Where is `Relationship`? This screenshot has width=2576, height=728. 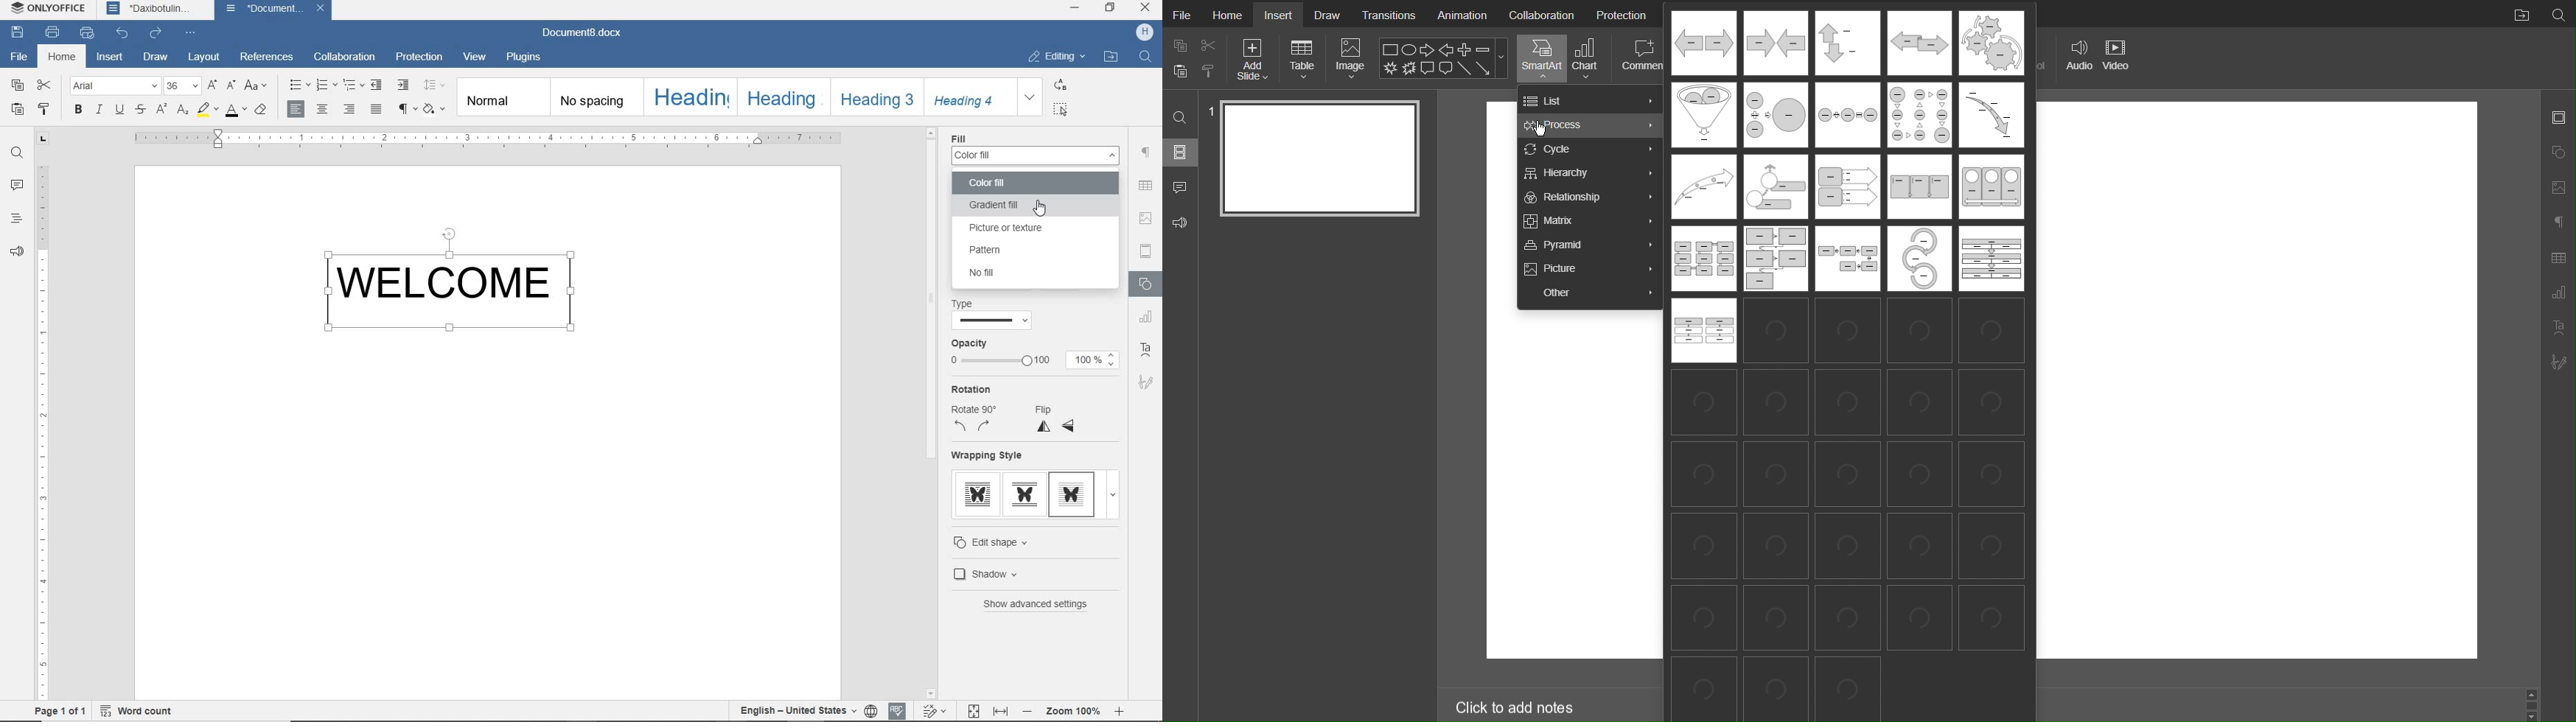
Relationship is located at coordinates (1591, 197).